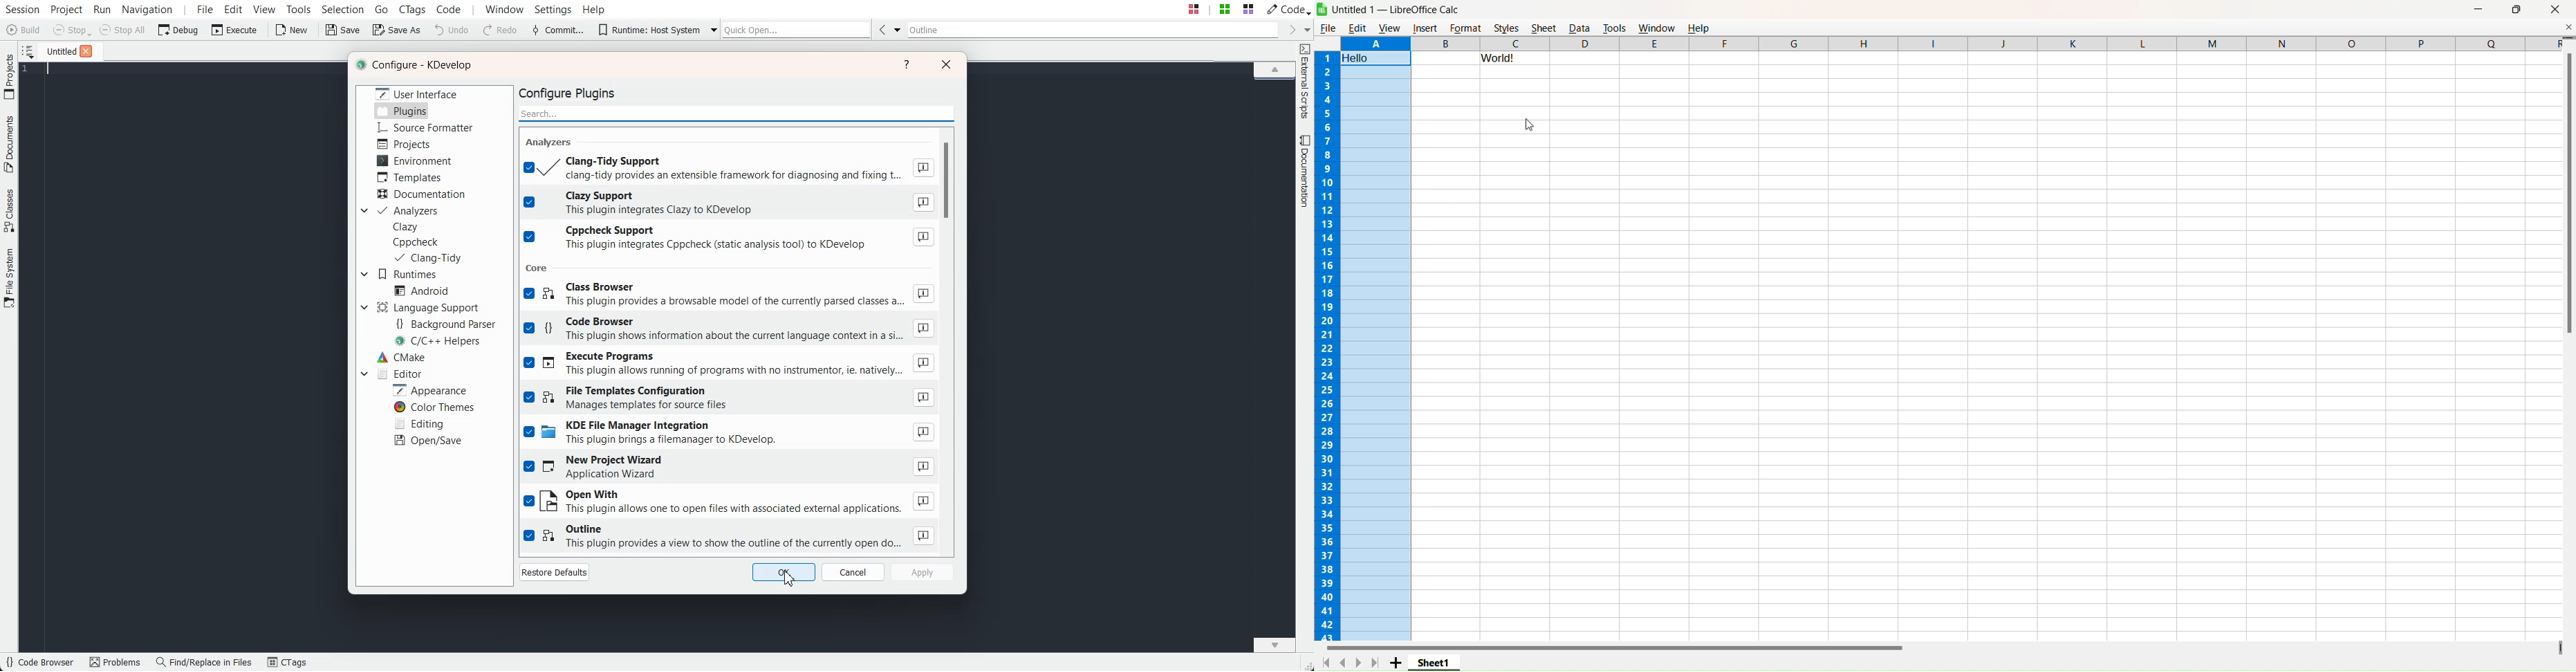 Image resolution: width=2576 pixels, height=672 pixels. I want to click on About, so click(922, 167).